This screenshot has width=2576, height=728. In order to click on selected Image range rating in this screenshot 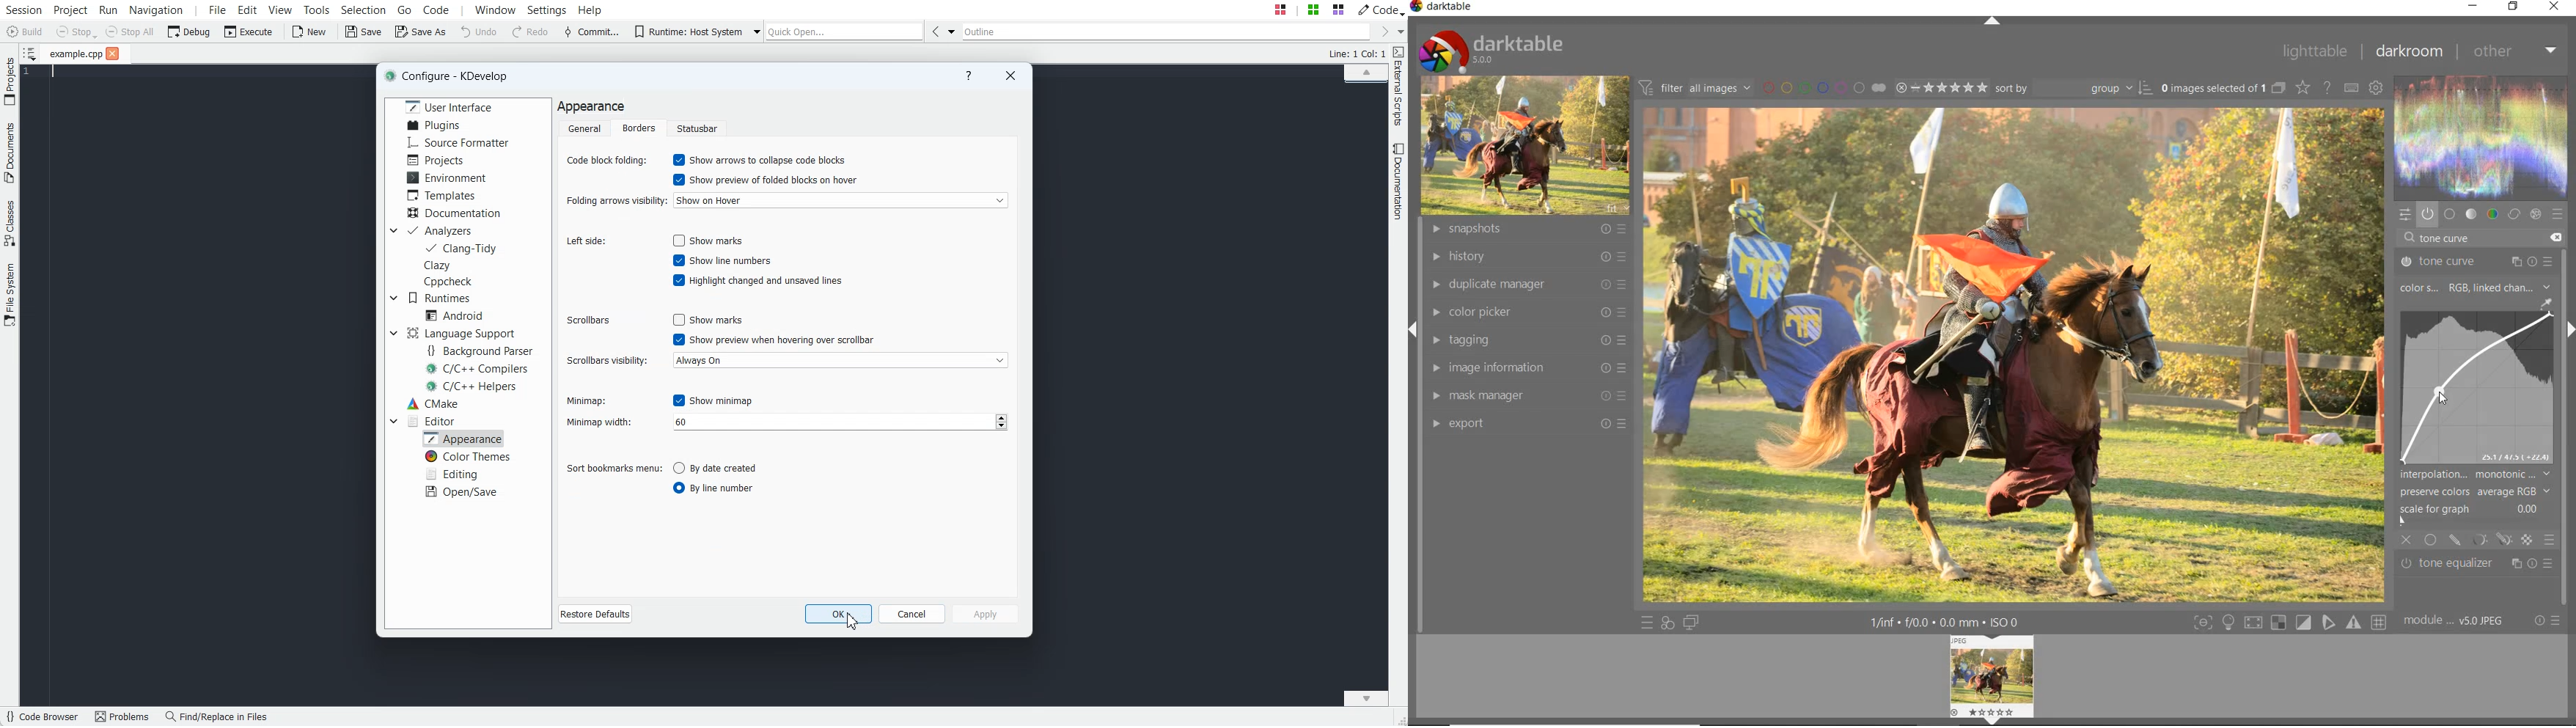, I will do `click(1940, 88)`.